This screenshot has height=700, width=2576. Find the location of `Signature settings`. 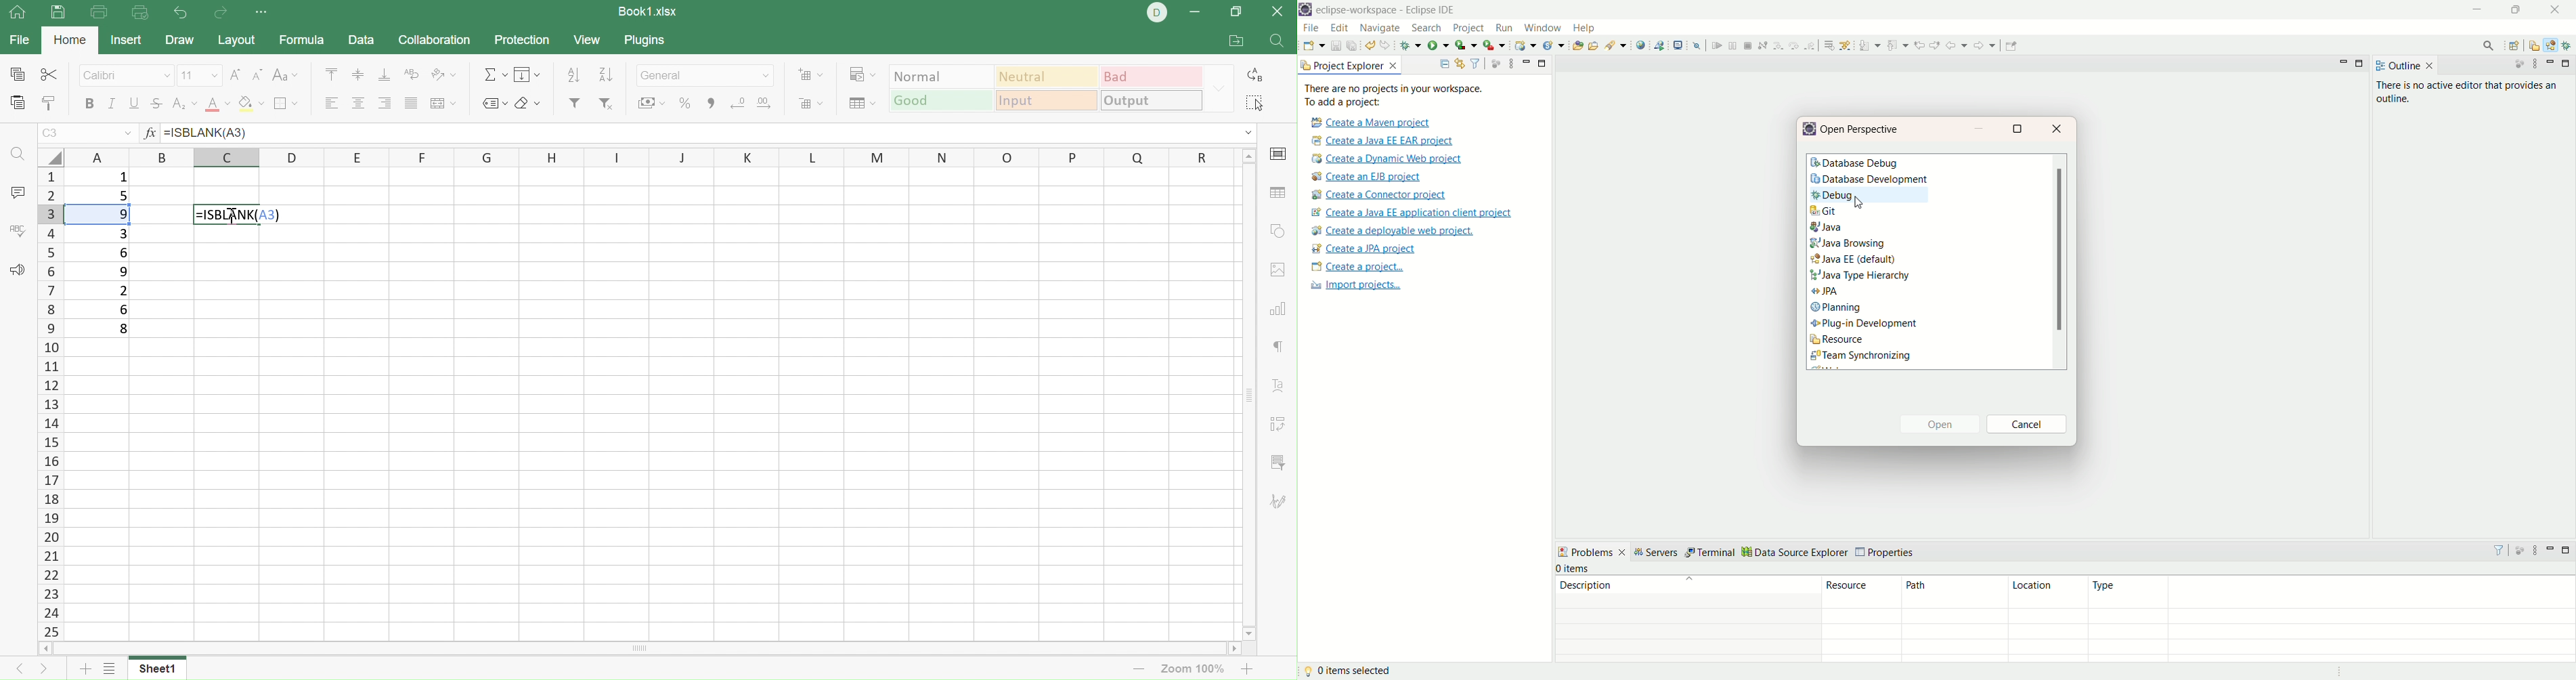

Signature settings is located at coordinates (1281, 499).